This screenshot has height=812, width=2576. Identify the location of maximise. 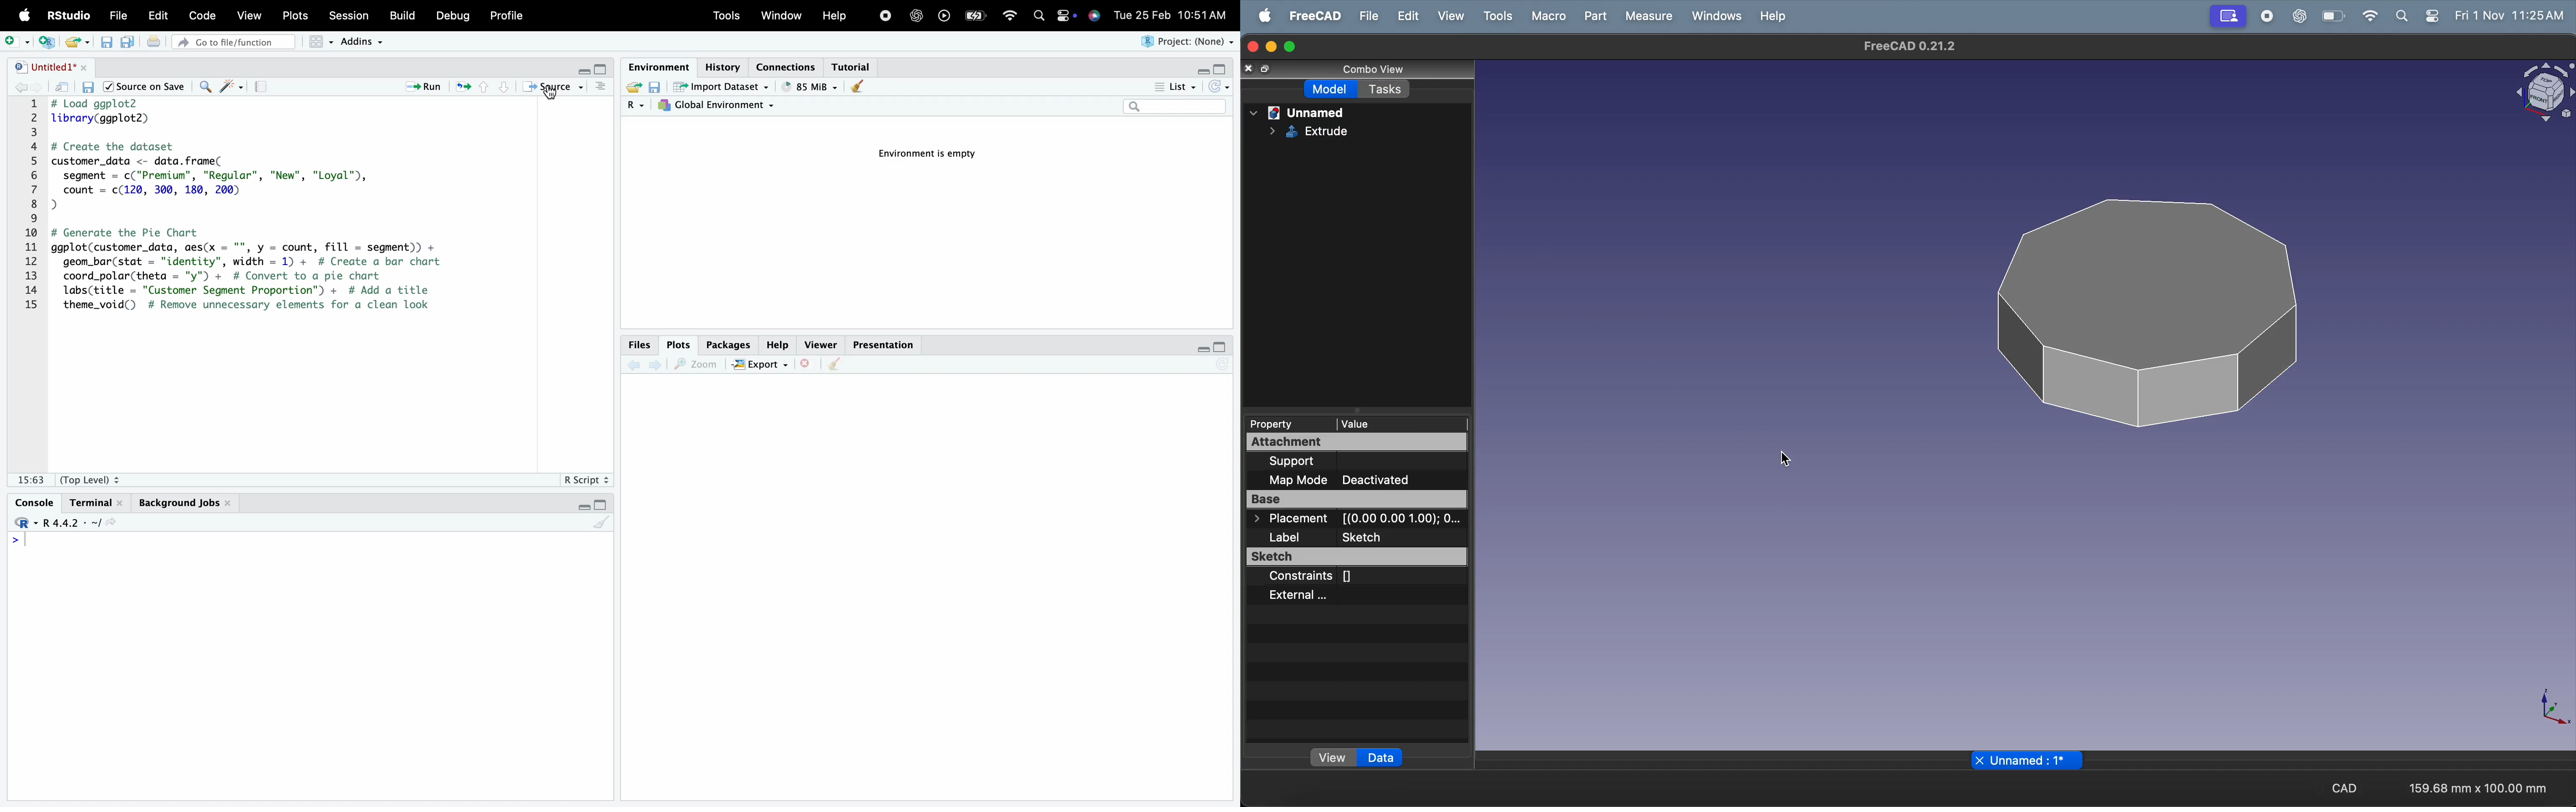
(602, 68).